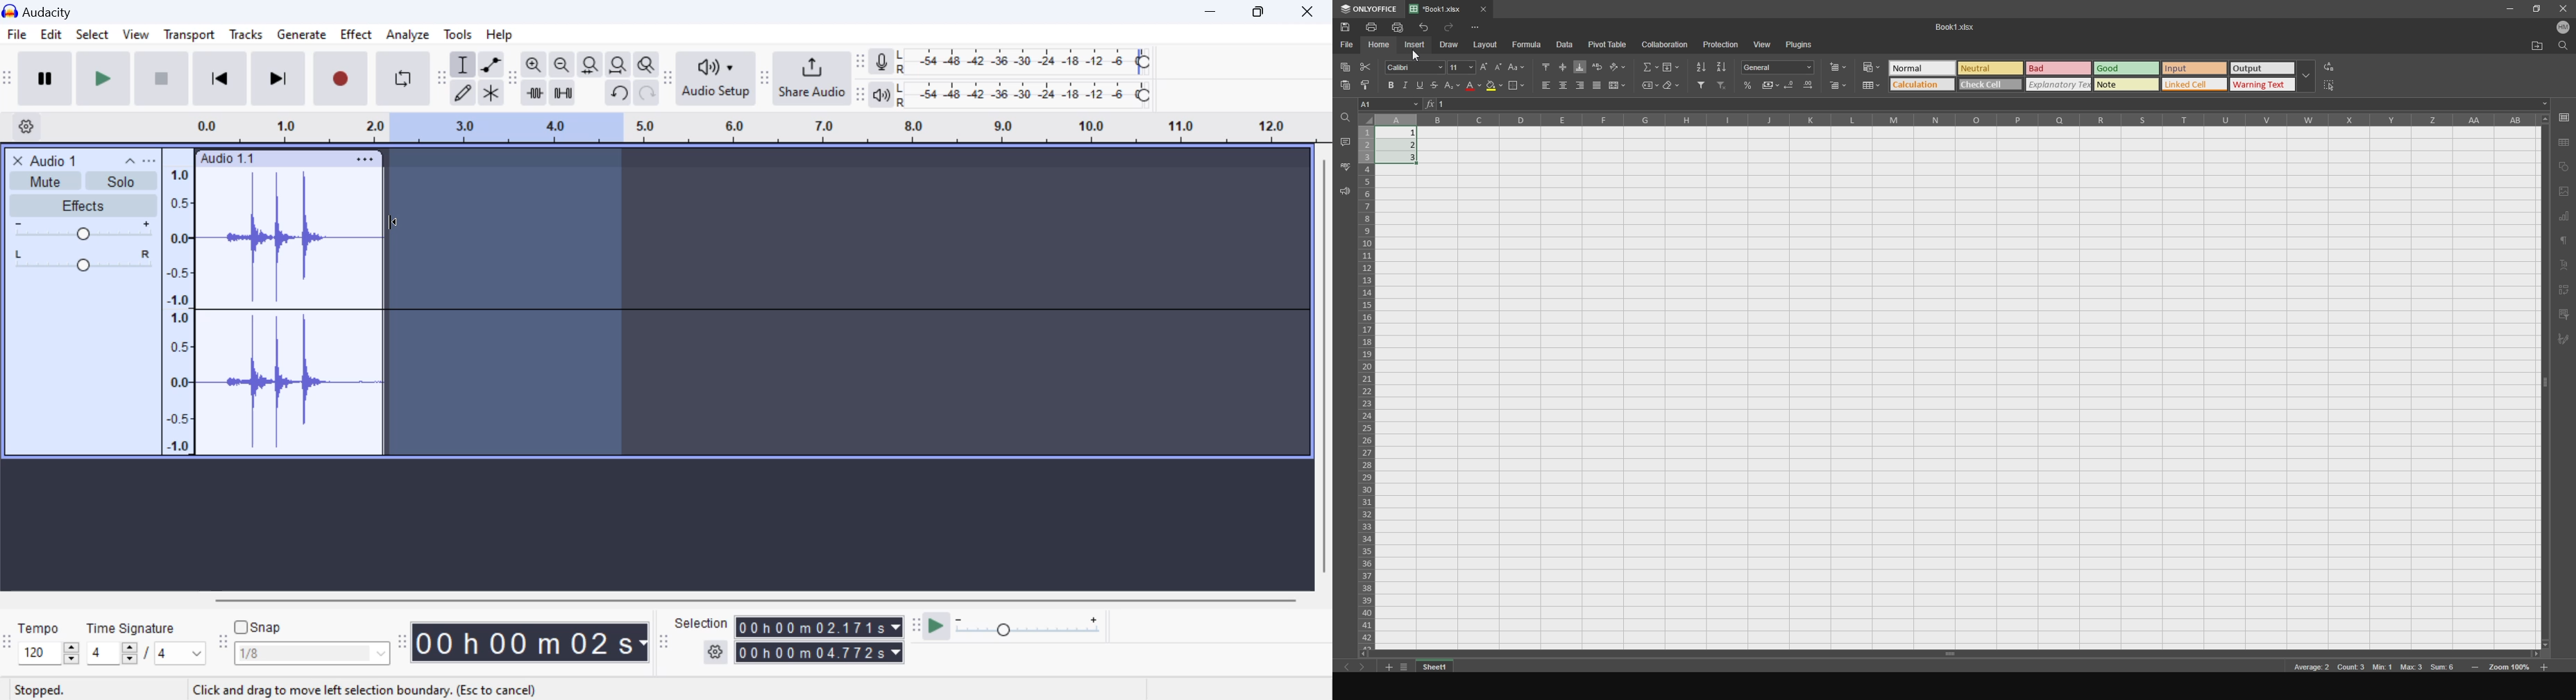 The height and width of the screenshot is (700, 2576). Describe the element at coordinates (1454, 88) in the screenshot. I see `` at that location.